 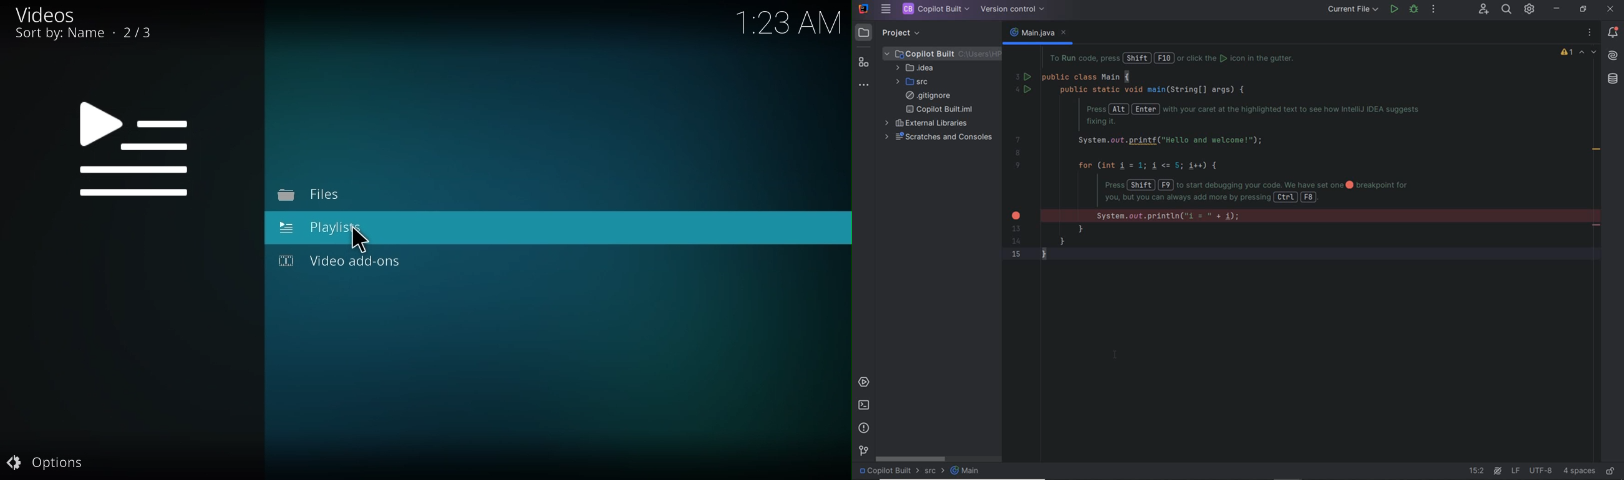 I want to click on IDE & PROJECT SETTINGS, so click(x=1531, y=9).